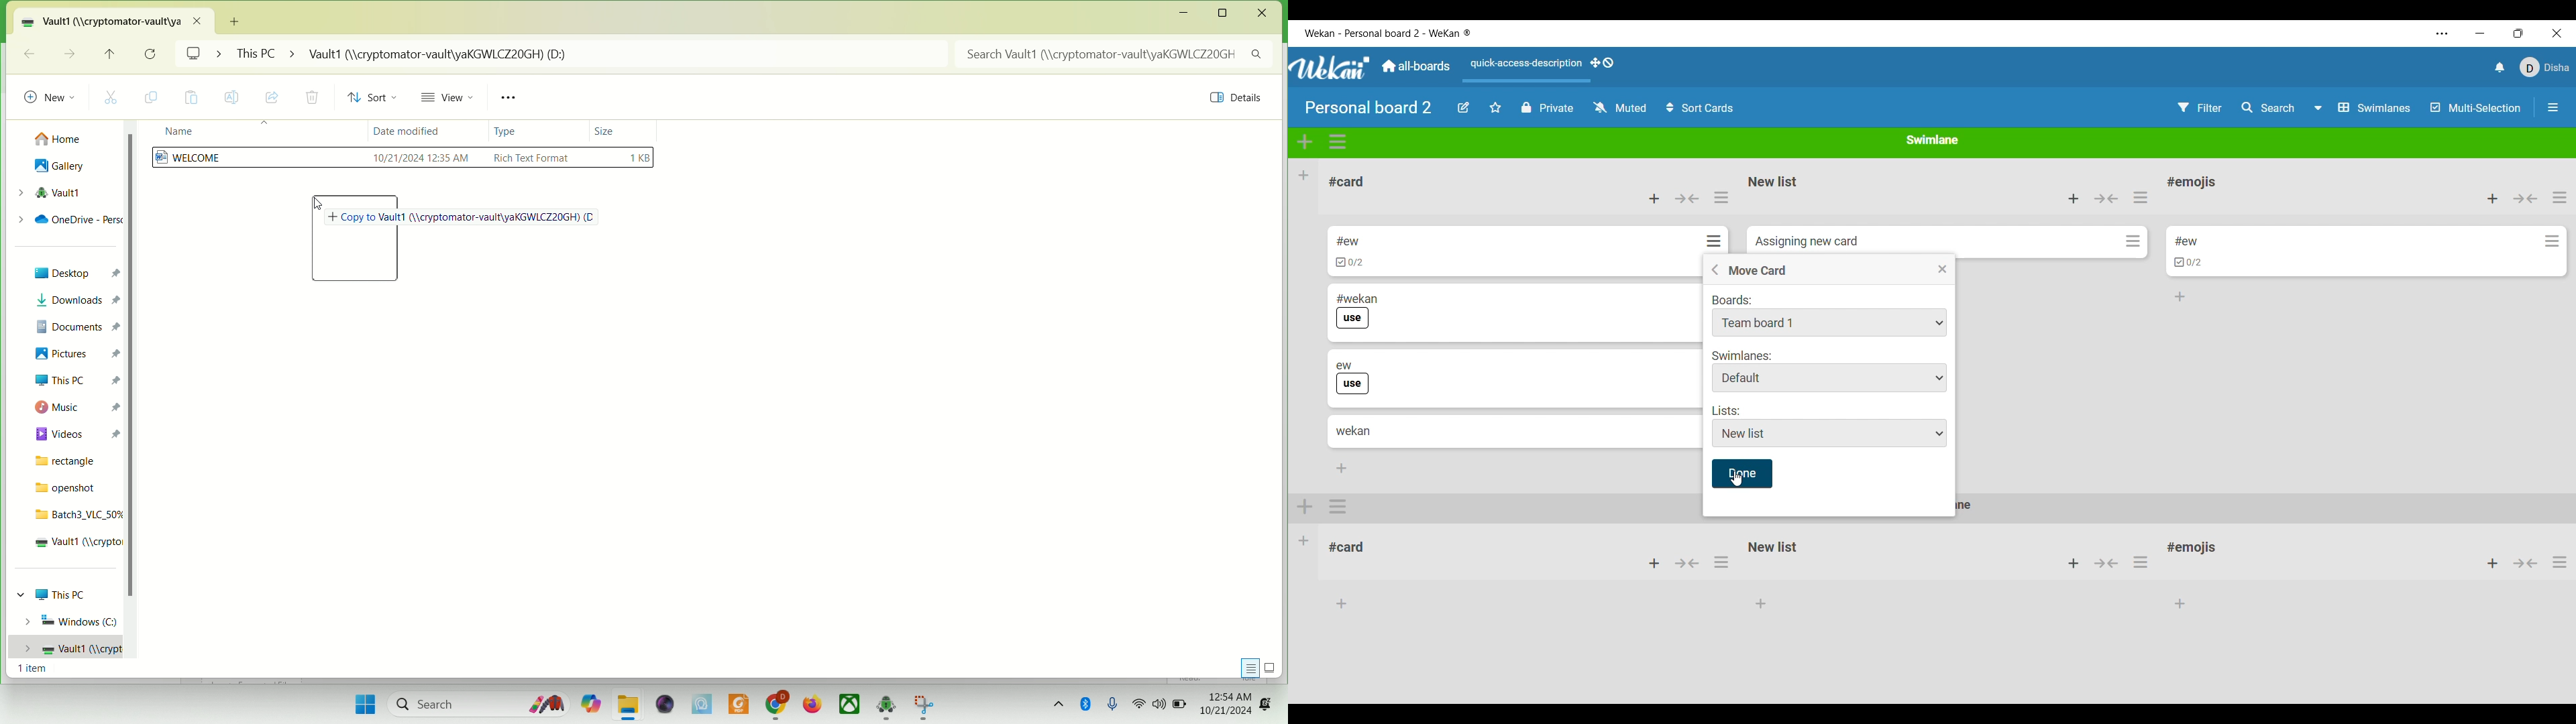 The height and width of the screenshot is (728, 2576). What do you see at coordinates (1415, 66) in the screenshot?
I see `Main dashboard` at bounding box center [1415, 66].